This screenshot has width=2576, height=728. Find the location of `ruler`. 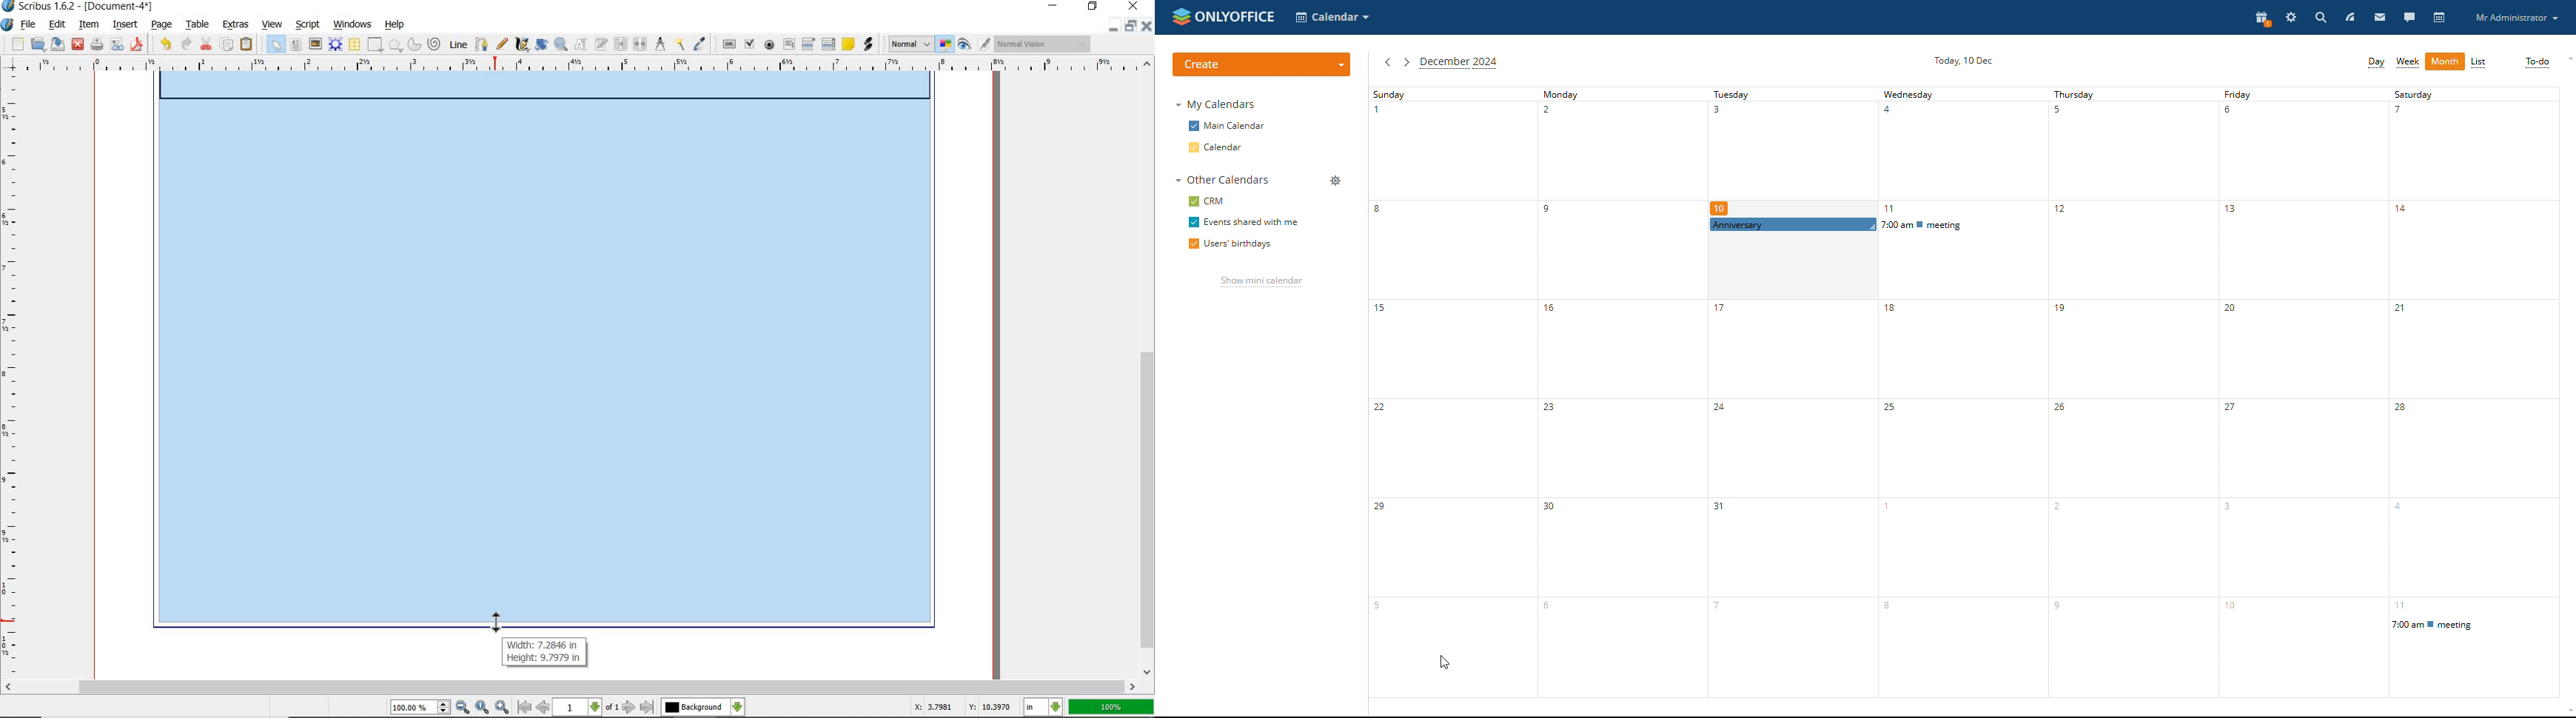

ruler is located at coordinates (580, 65).